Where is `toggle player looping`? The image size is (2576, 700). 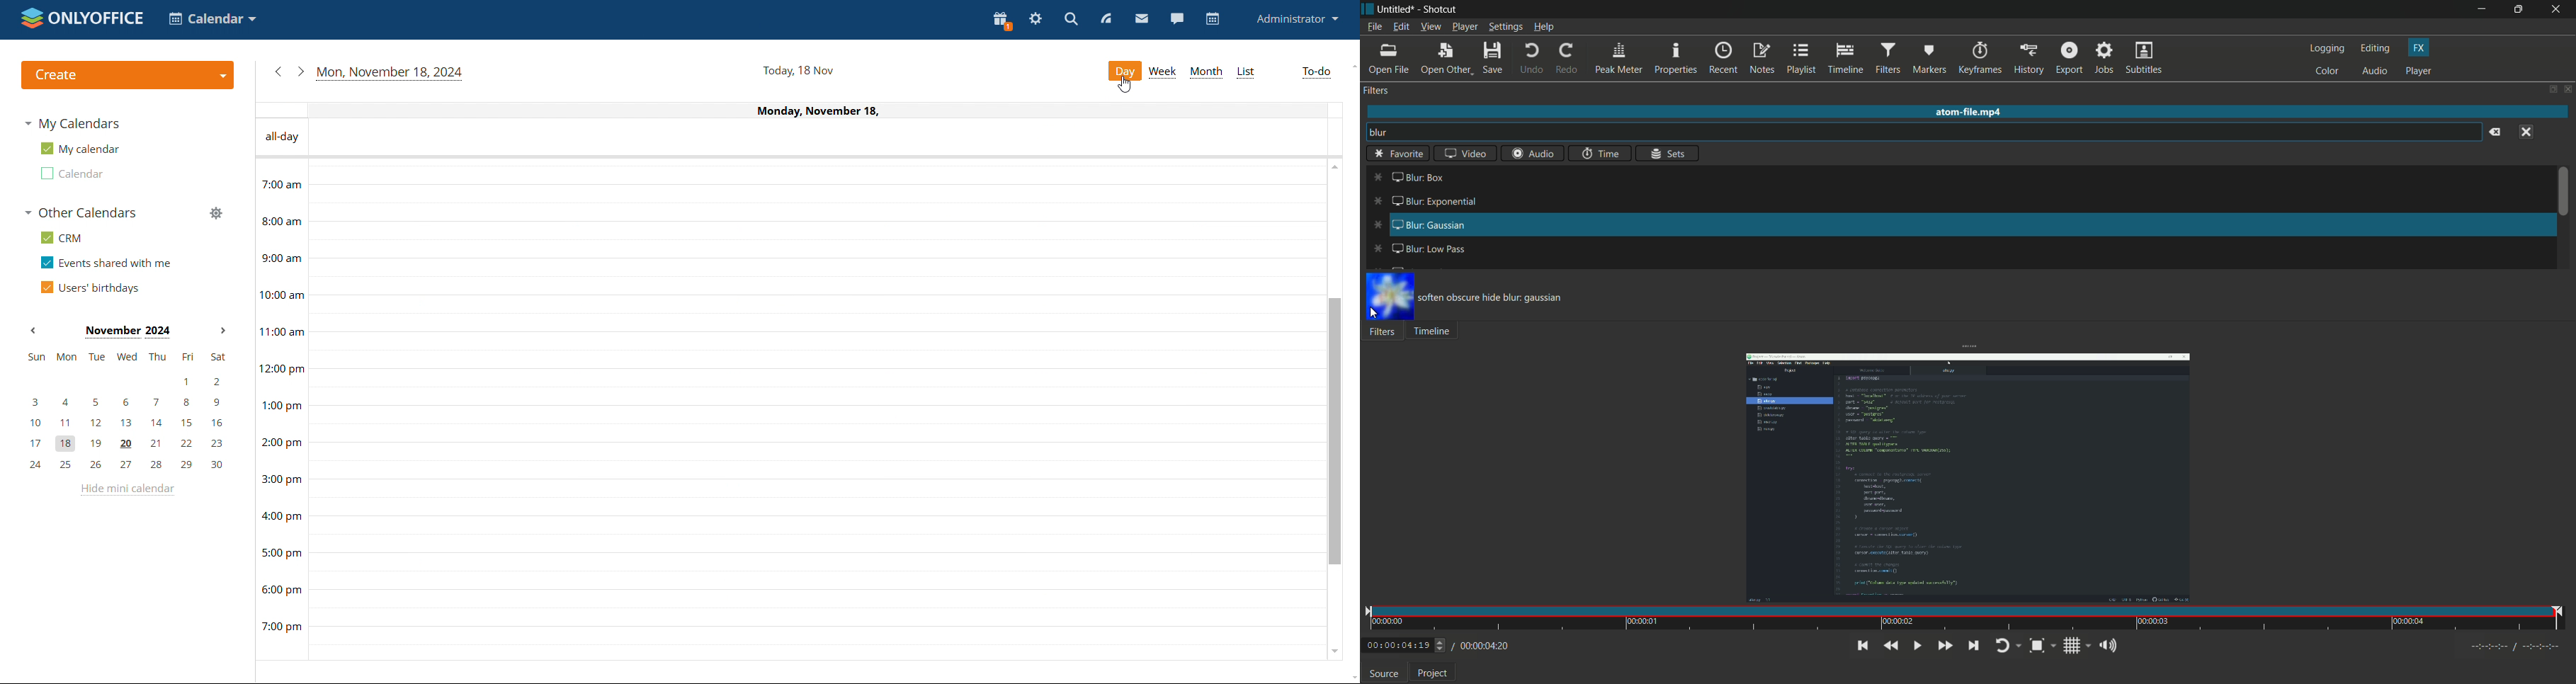
toggle player looping is located at coordinates (2007, 647).